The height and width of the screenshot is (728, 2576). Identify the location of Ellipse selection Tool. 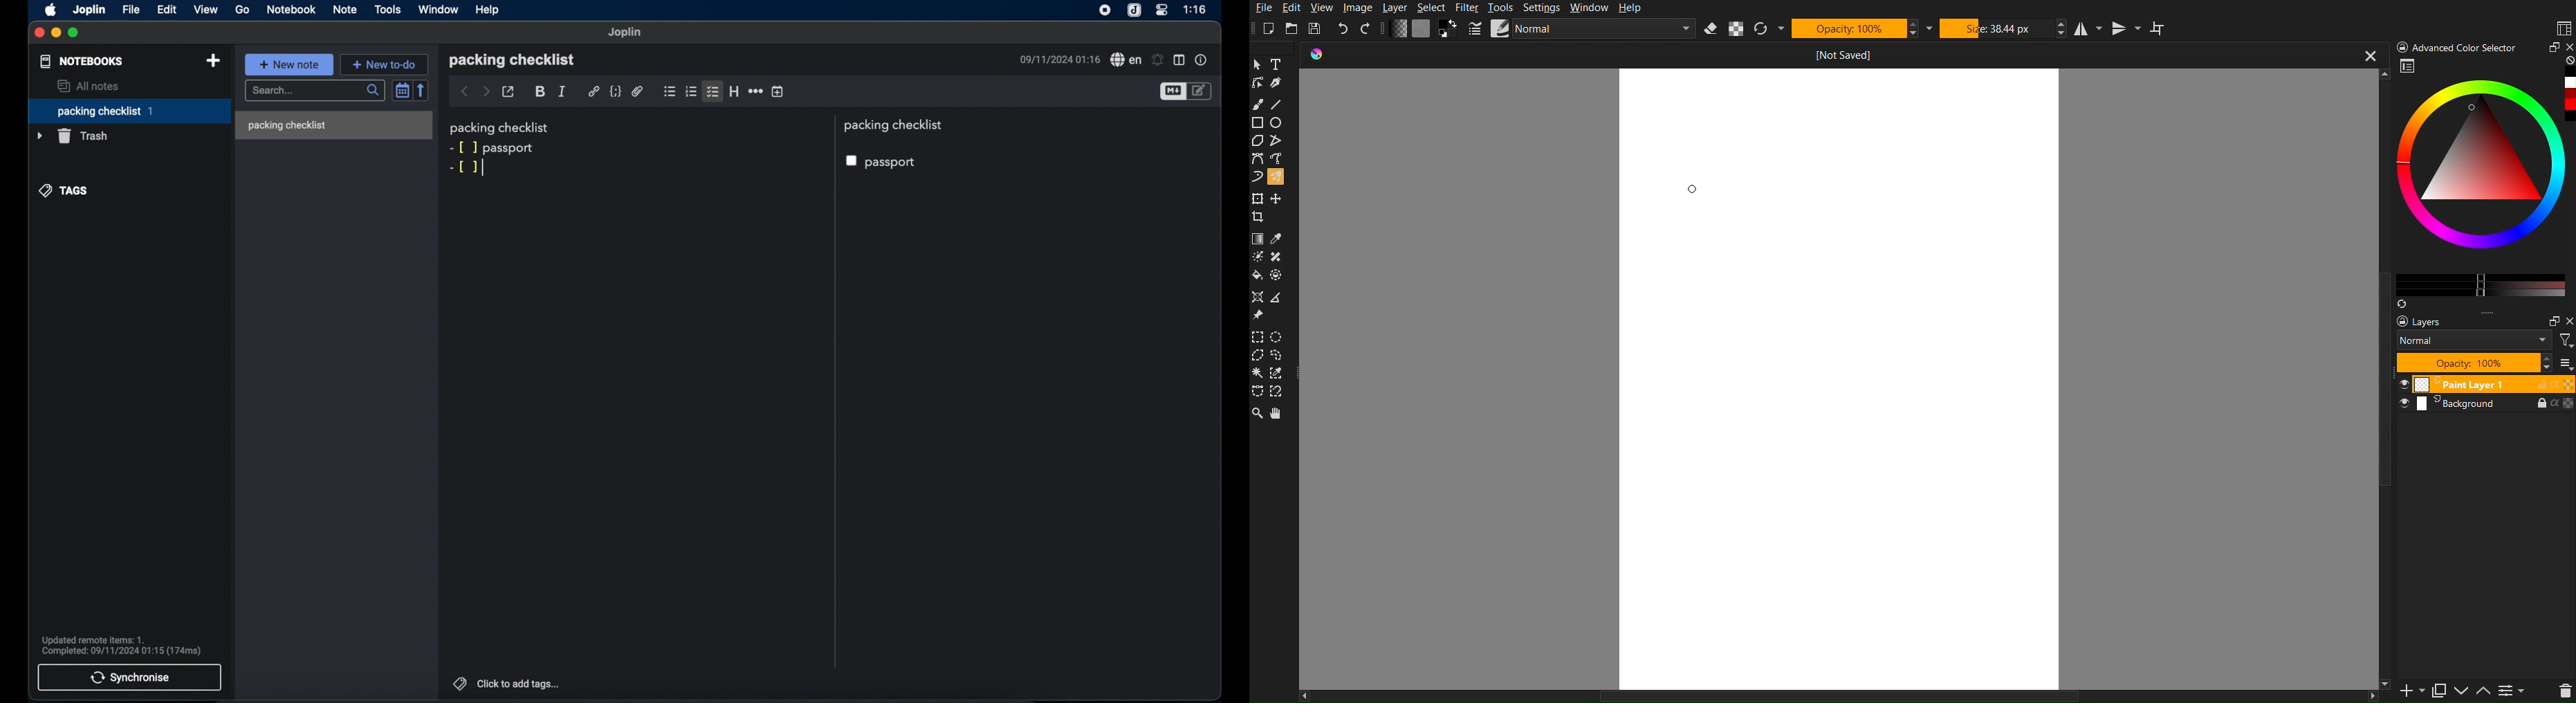
(1281, 337).